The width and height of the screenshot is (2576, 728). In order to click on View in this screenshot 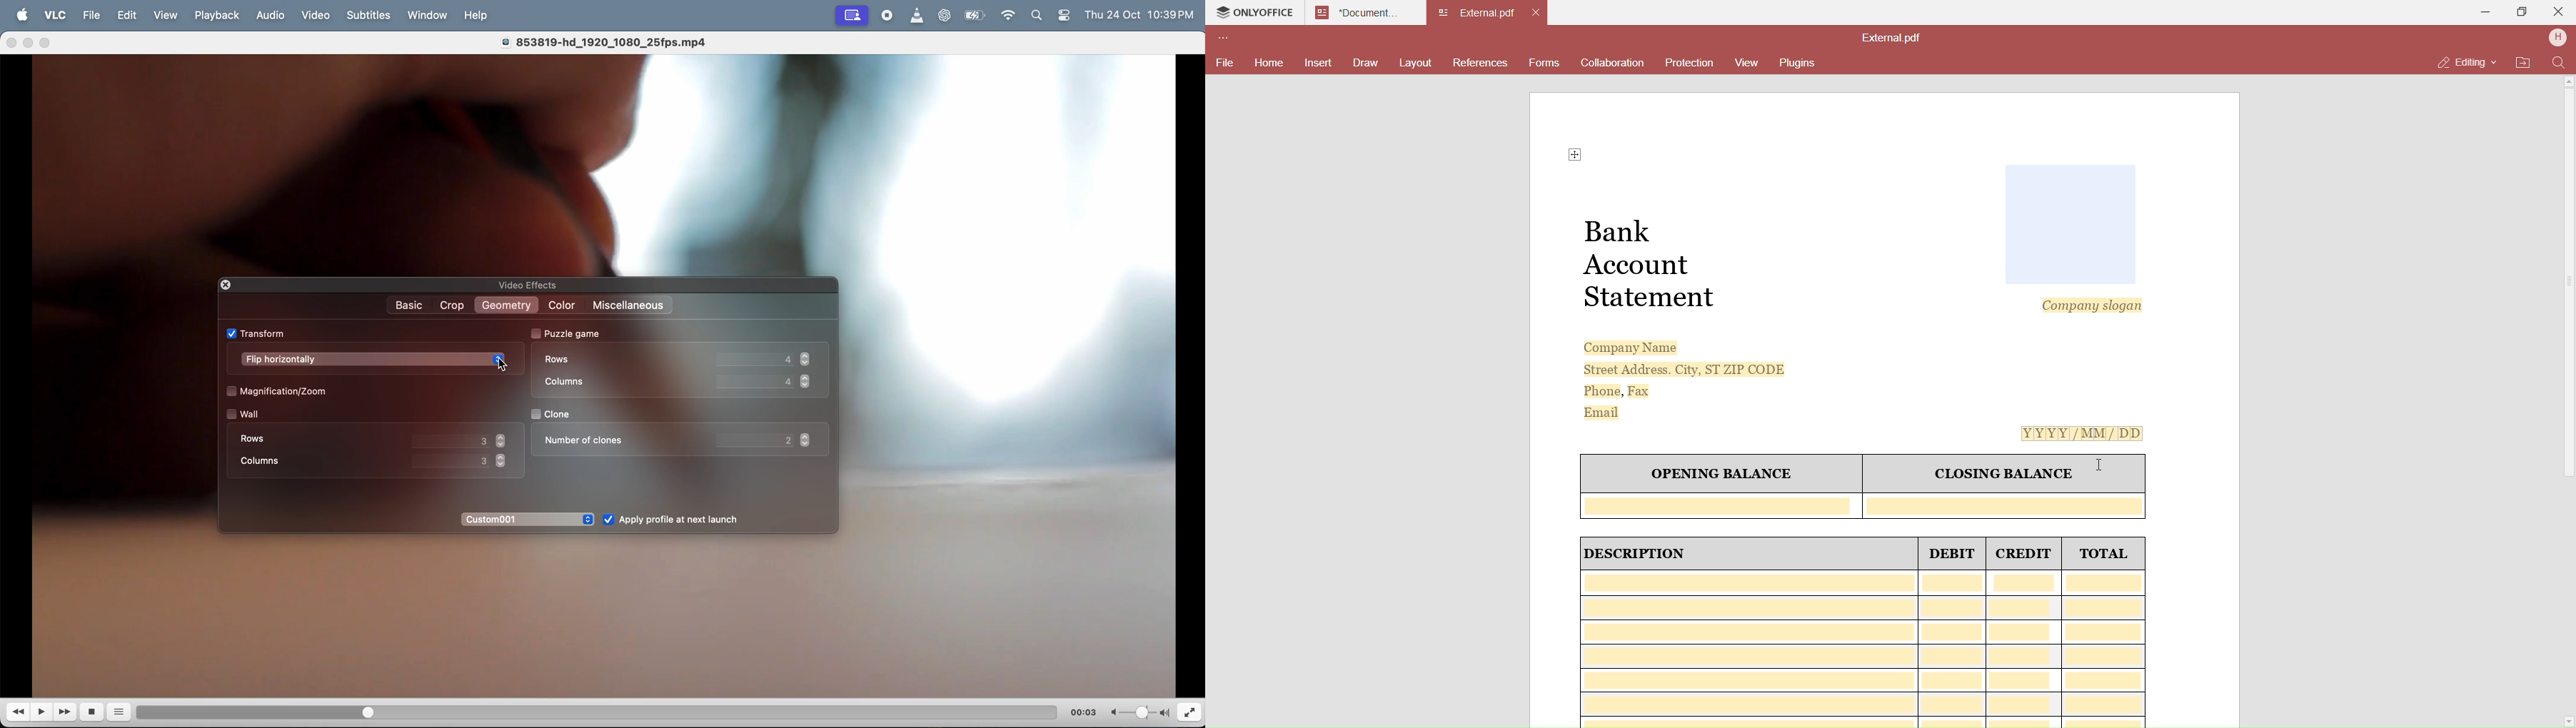, I will do `click(1745, 63)`.